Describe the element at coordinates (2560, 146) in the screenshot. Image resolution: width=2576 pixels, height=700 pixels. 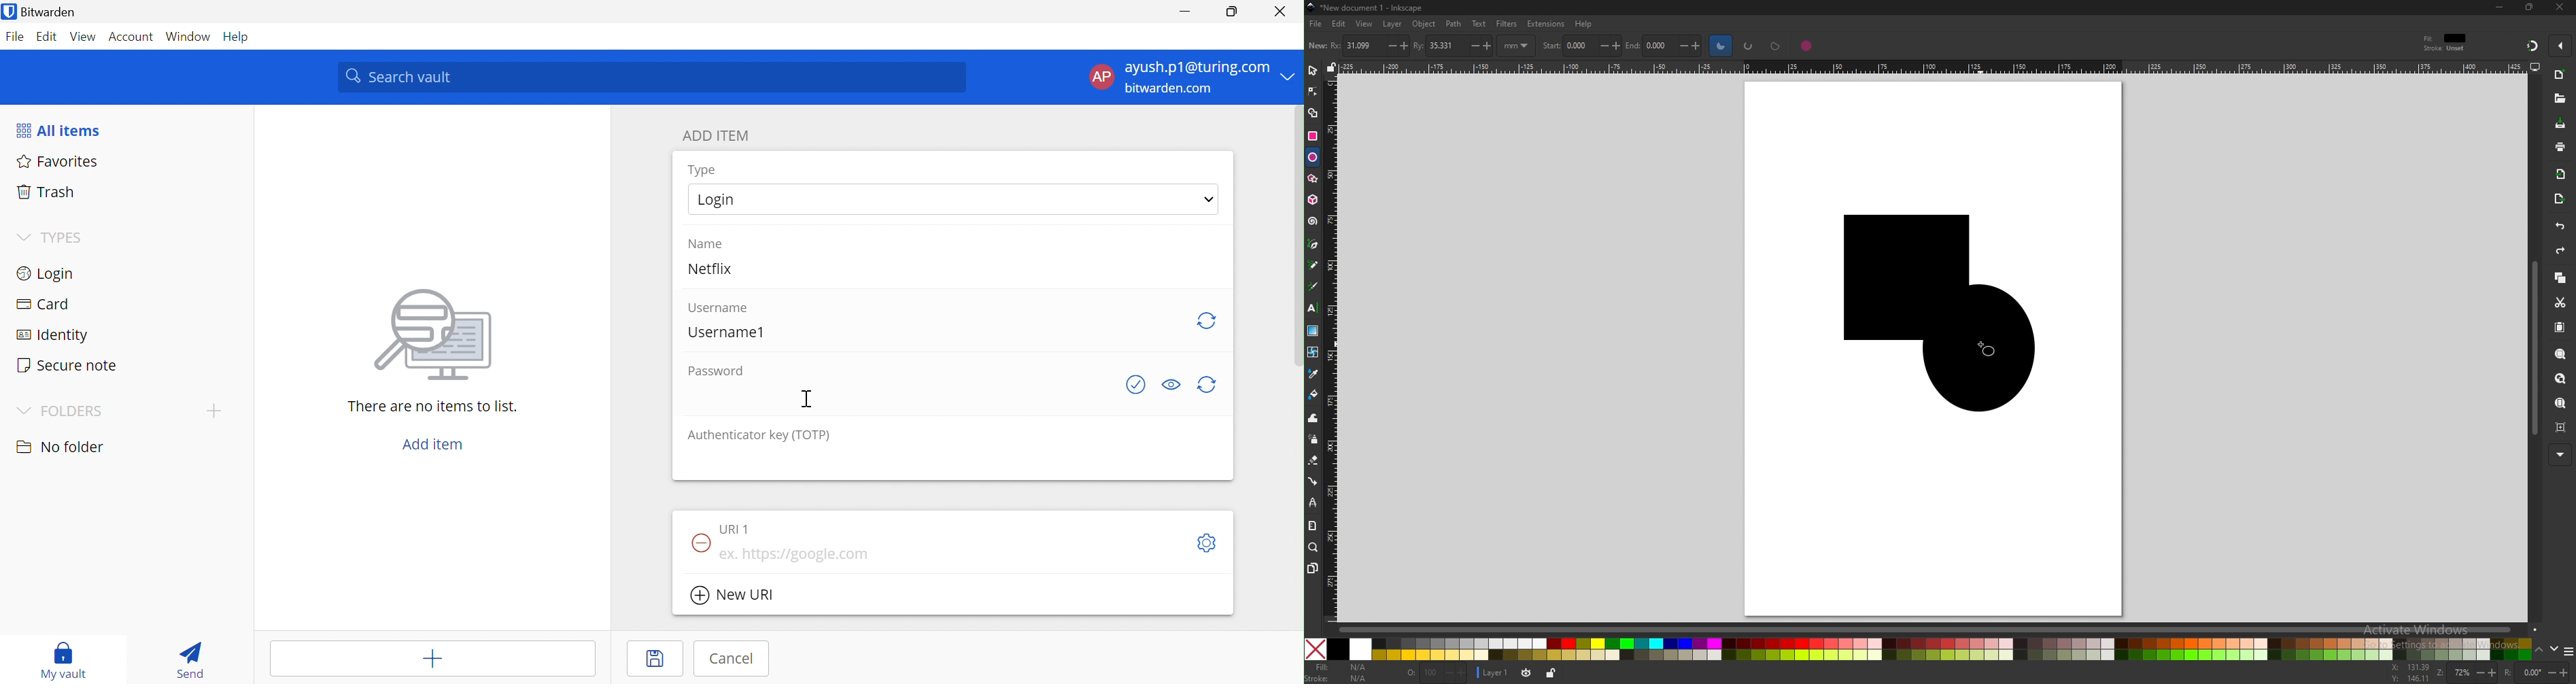
I see `print` at that location.